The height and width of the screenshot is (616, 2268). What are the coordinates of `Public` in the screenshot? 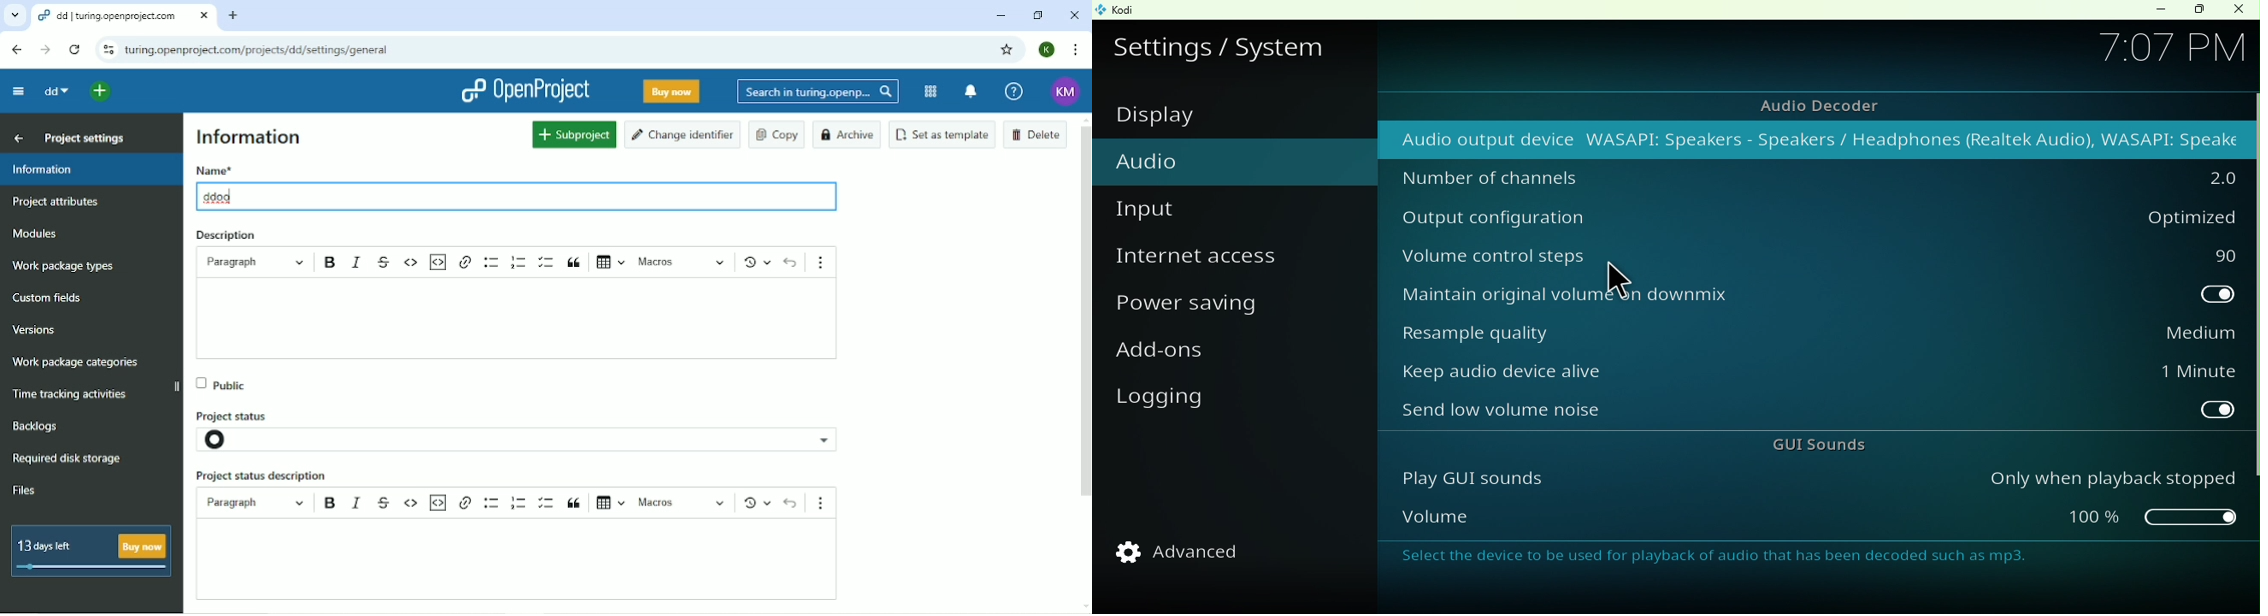 It's located at (226, 382).